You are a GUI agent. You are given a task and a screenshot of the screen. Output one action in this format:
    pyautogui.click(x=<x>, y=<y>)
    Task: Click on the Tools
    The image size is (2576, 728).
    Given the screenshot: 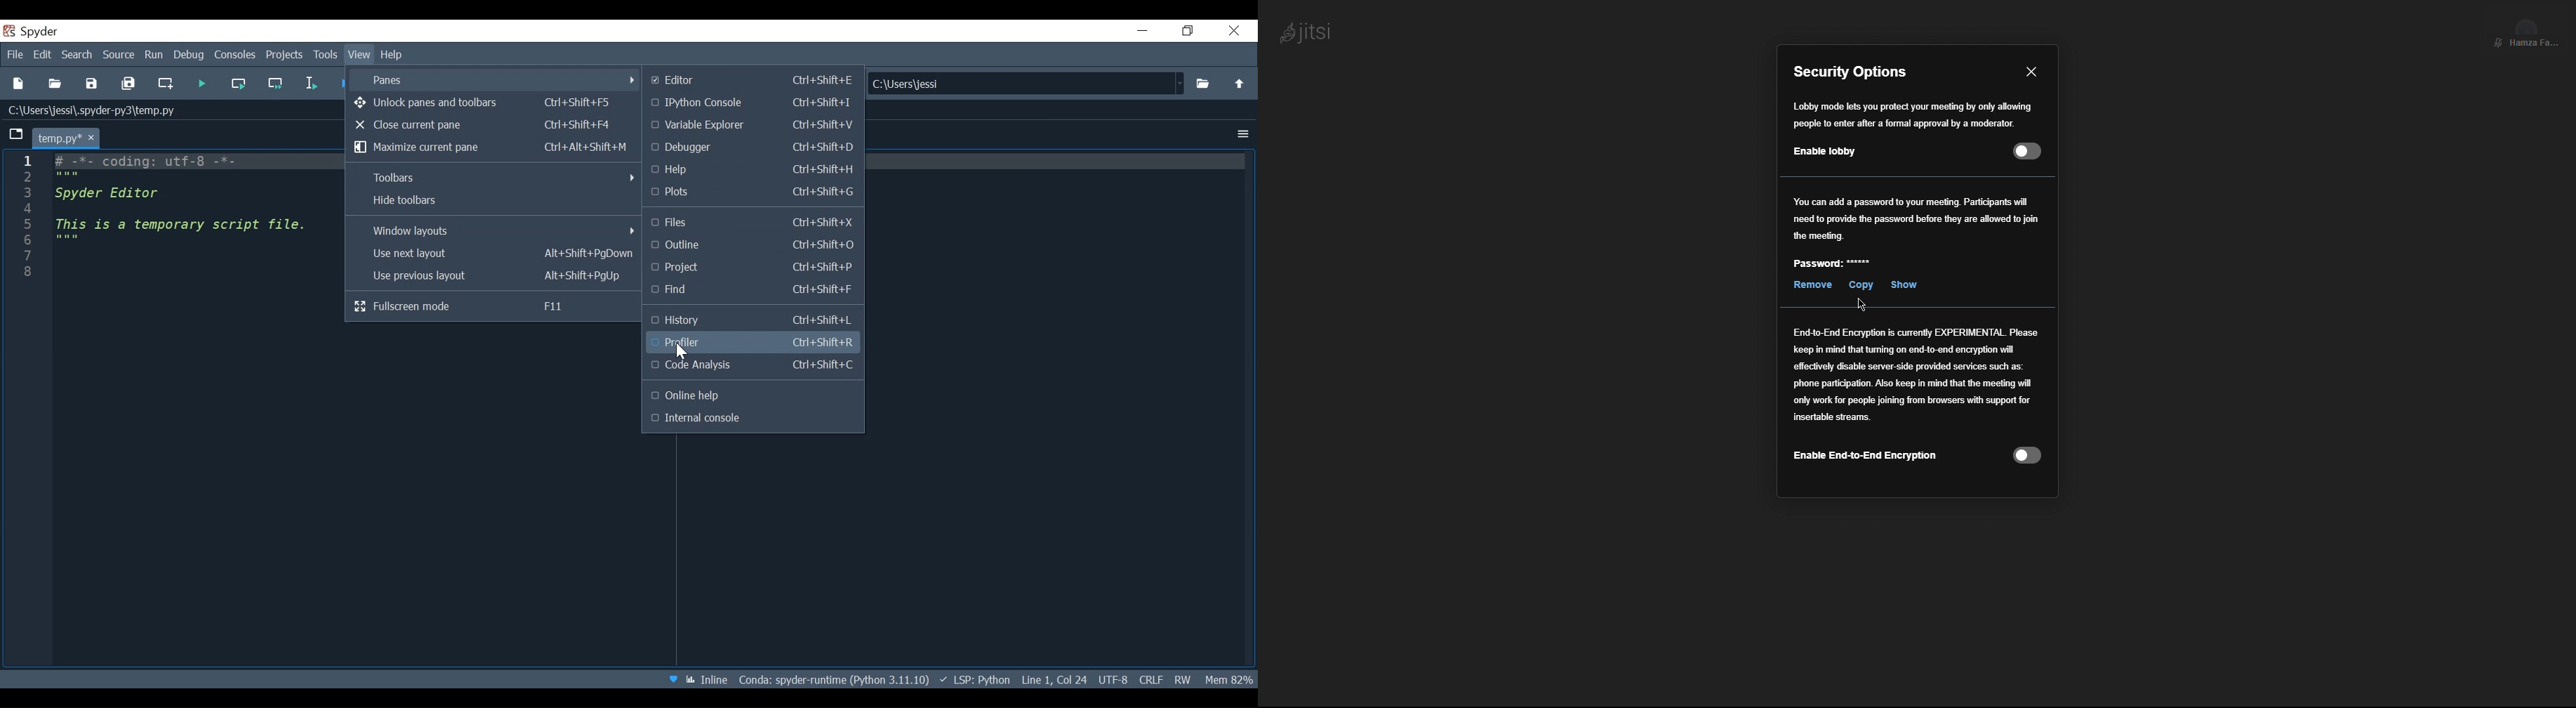 What is the action you would take?
    pyautogui.click(x=327, y=55)
    